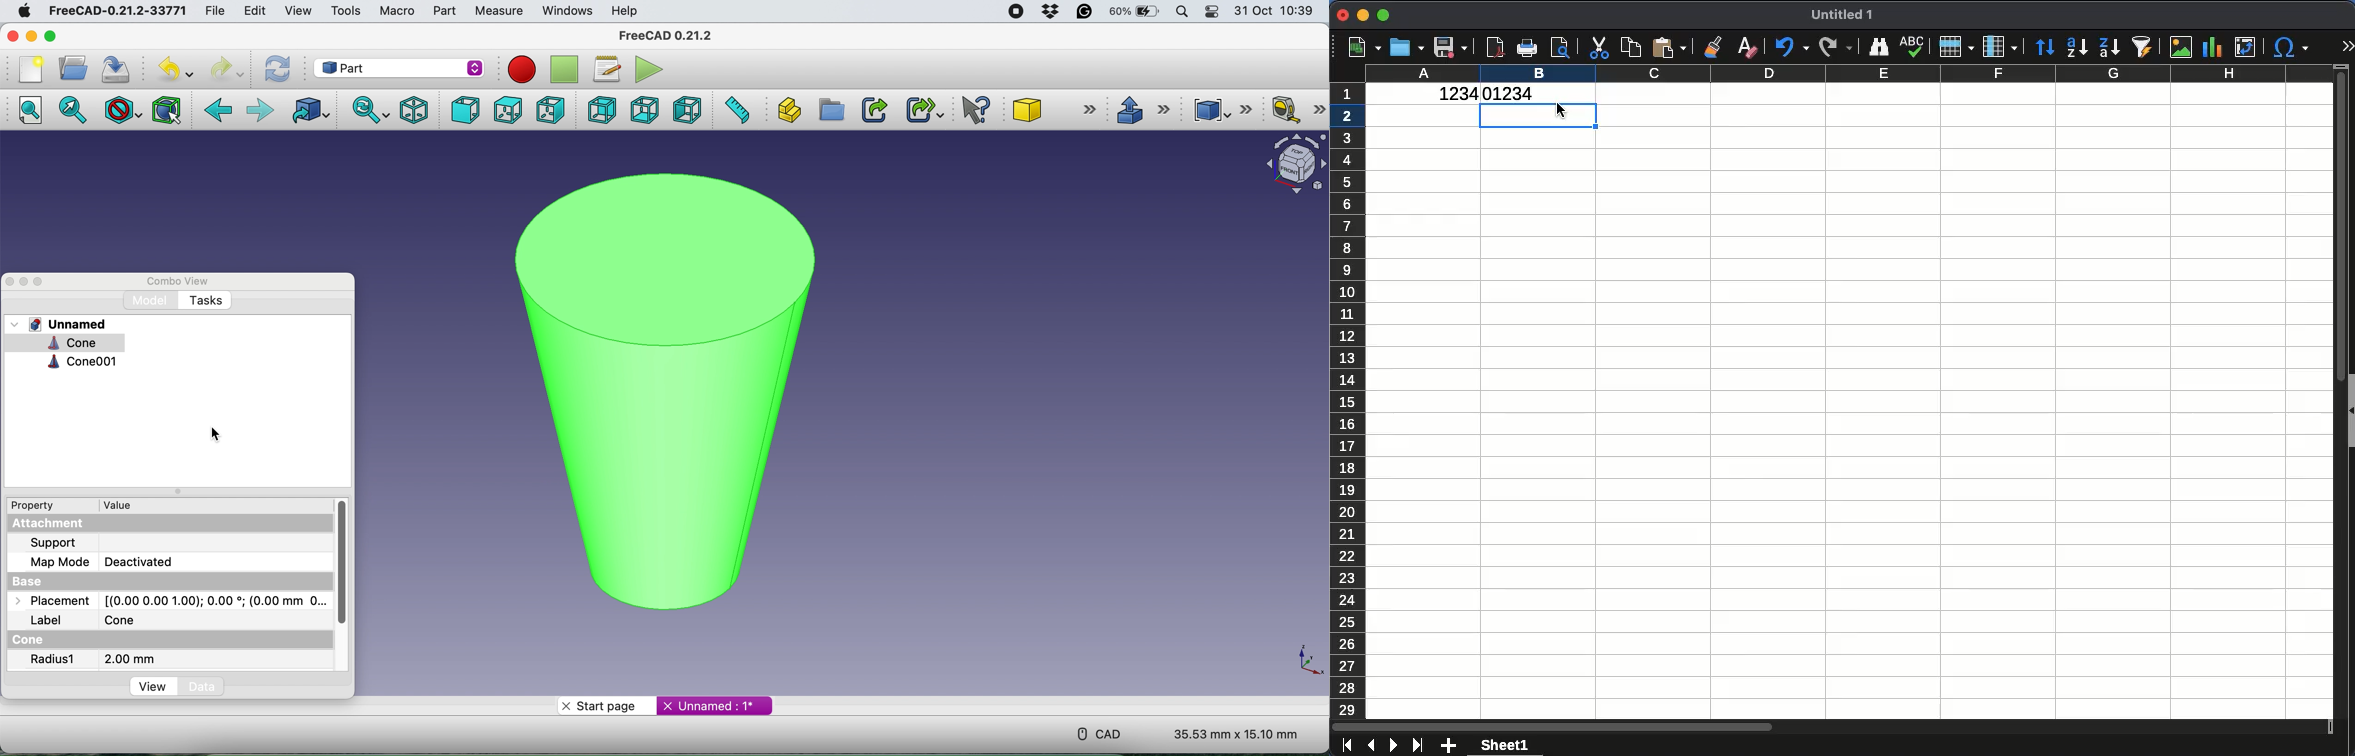 This screenshot has height=756, width=2380. I want to click on finder, so click(1878, 47).